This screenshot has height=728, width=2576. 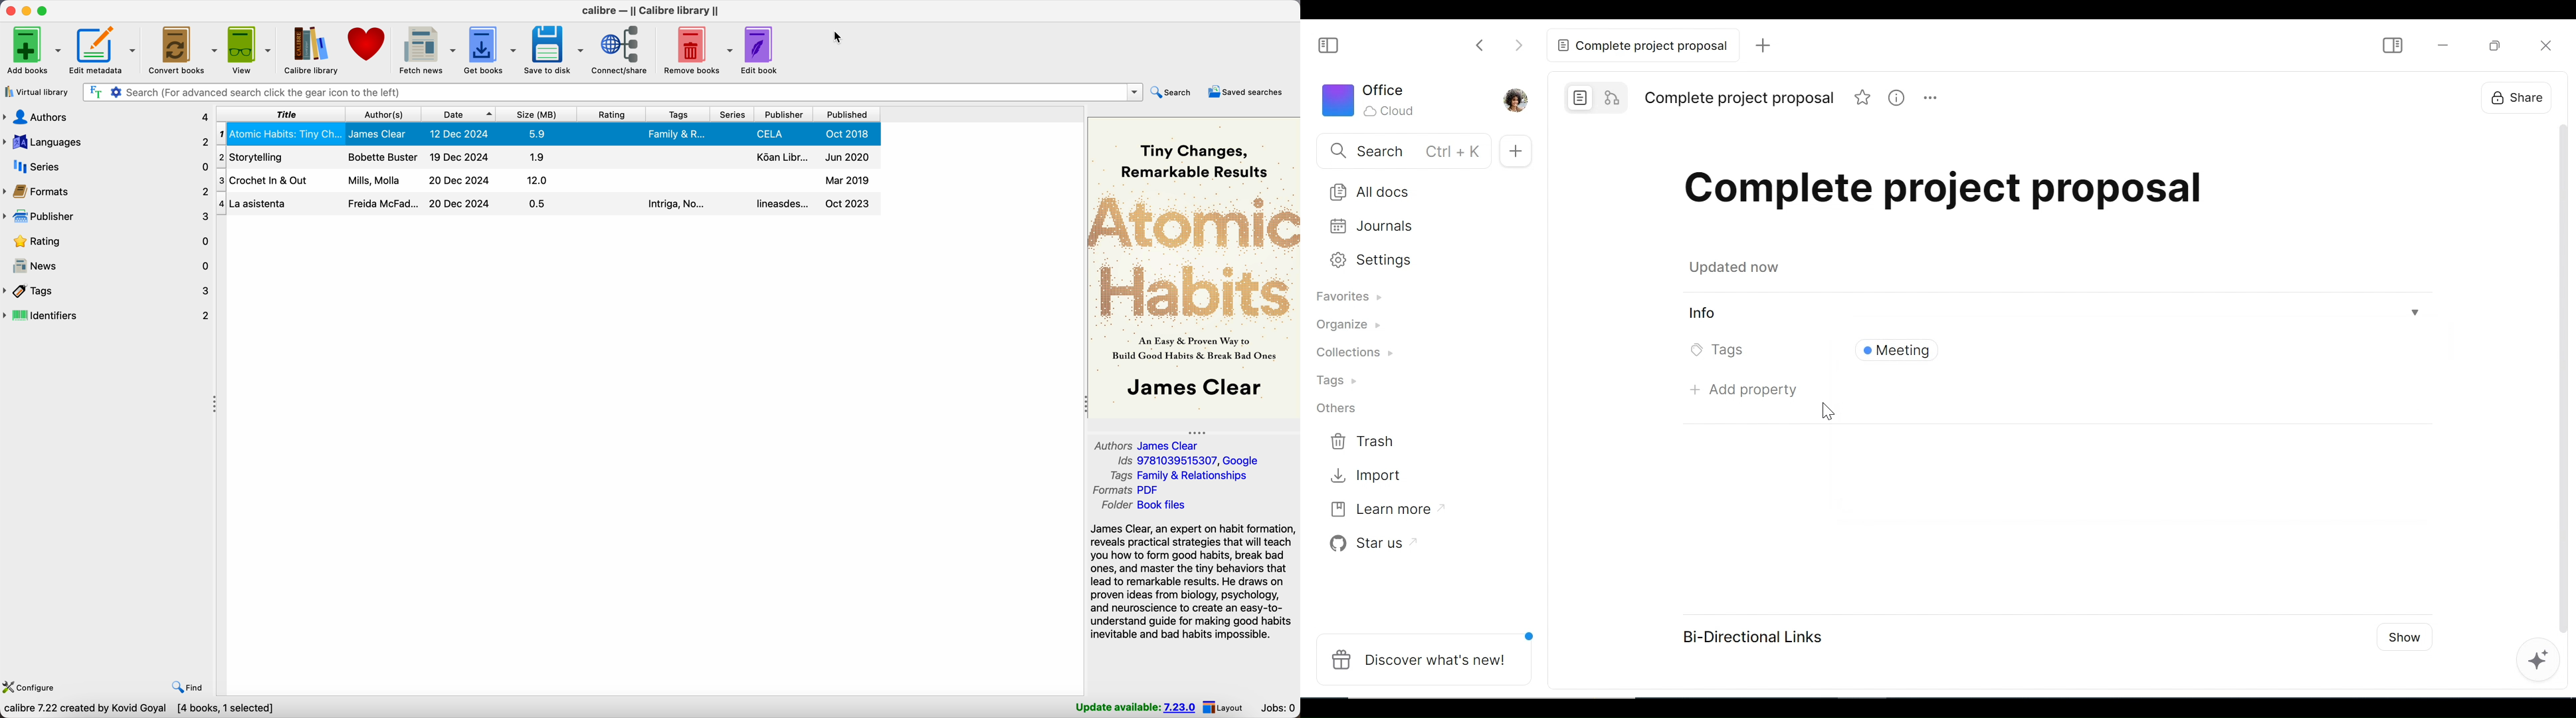 What do you see at coordinates (107, 117) in the screenshot?
I see `authors` at bounding box center [107, 117].